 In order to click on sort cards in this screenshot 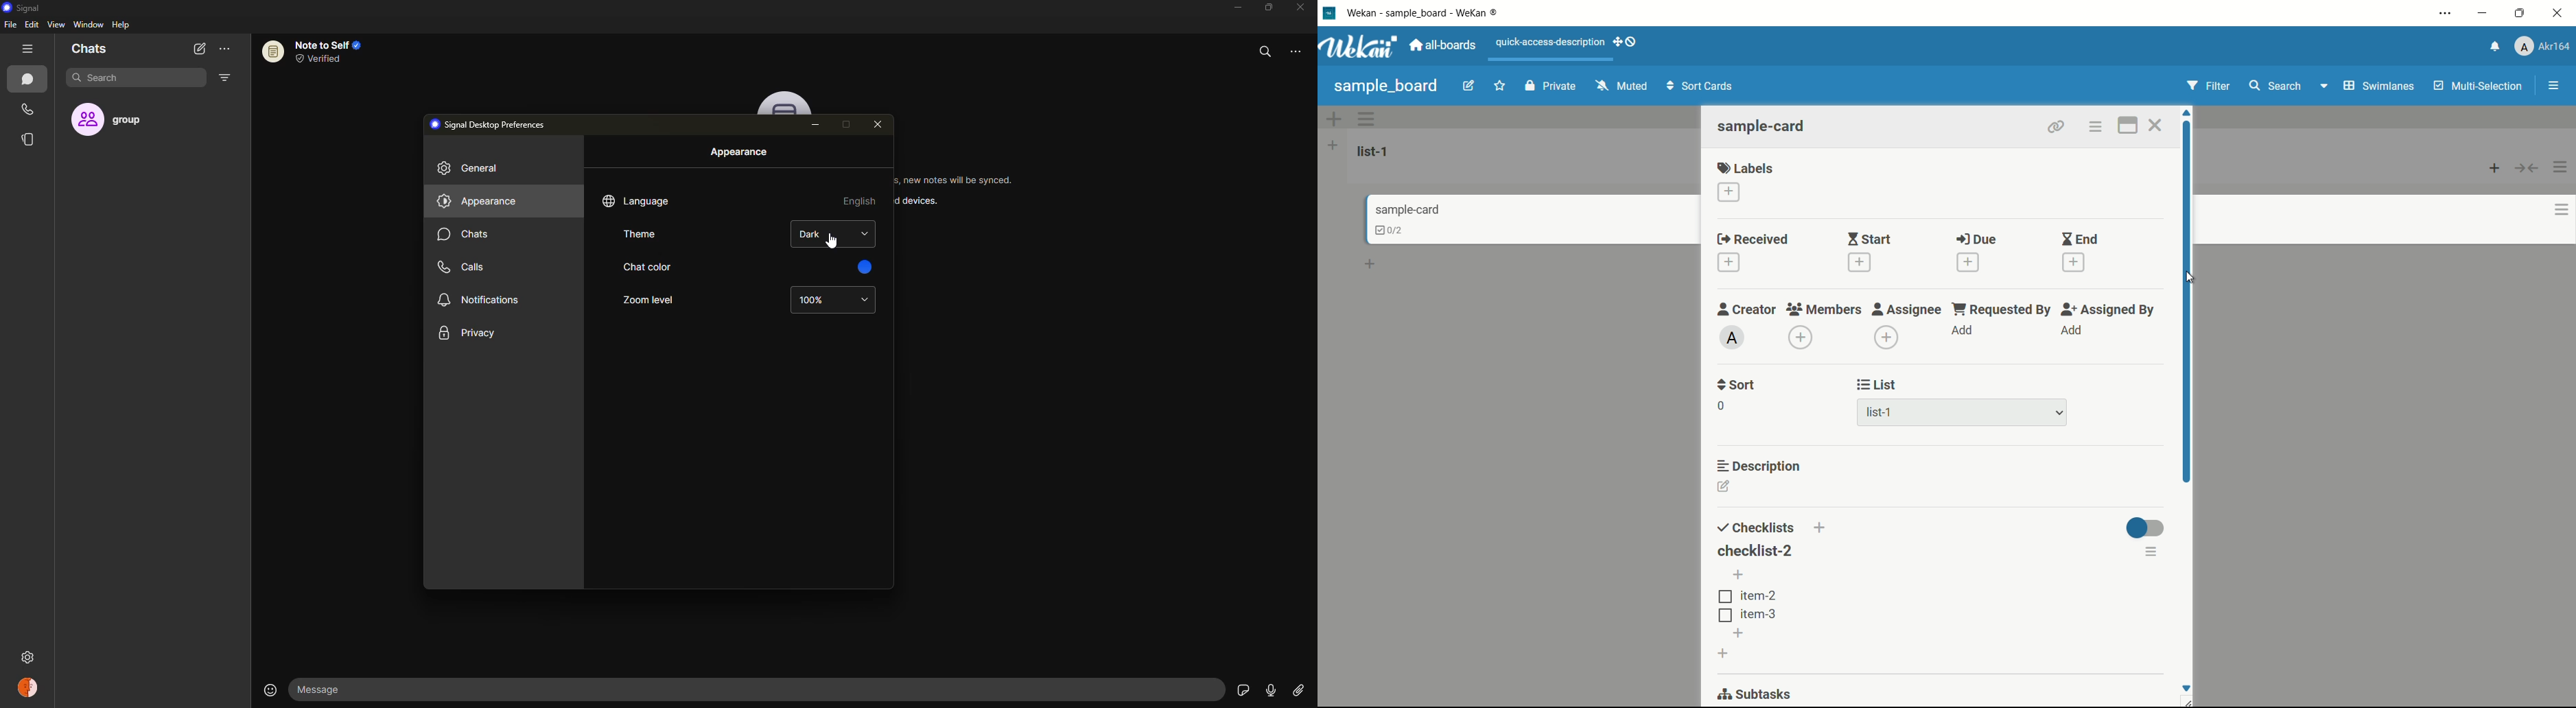, I will do `click(1702, 87)`.